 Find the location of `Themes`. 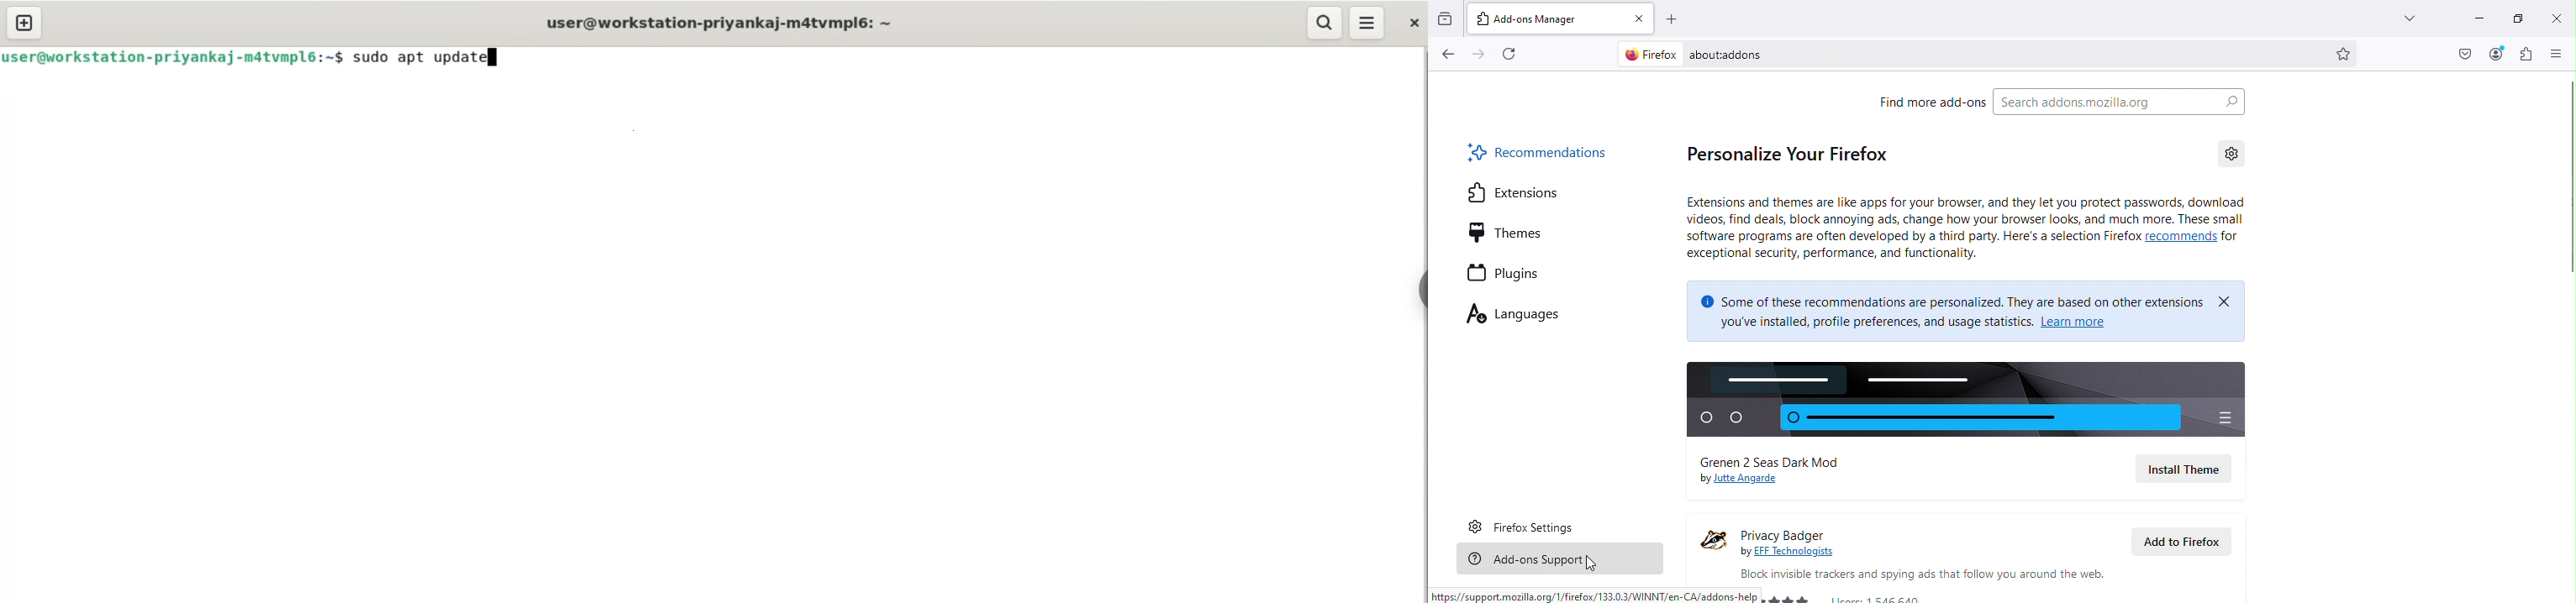

Themes is located at coordinates (1502, 230).